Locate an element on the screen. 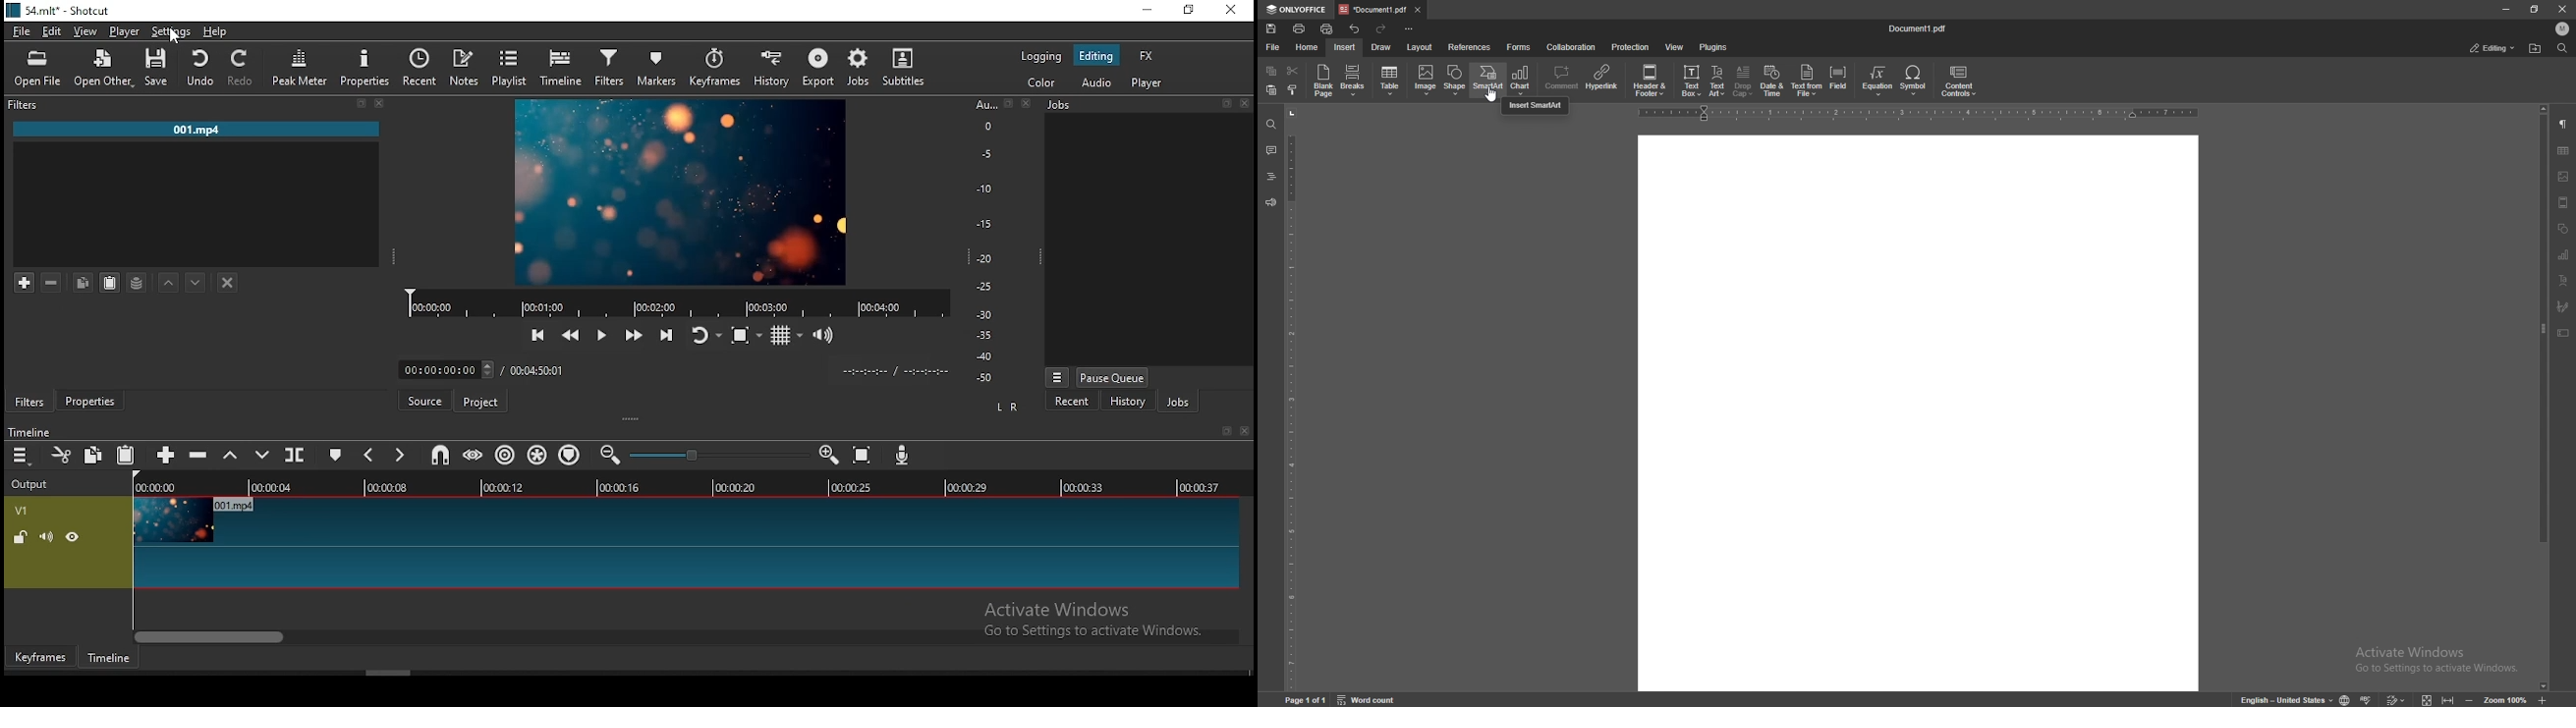 The height and width of the screenshot is (728, 2576). remove selected filters is located at coordinates (52, 283).